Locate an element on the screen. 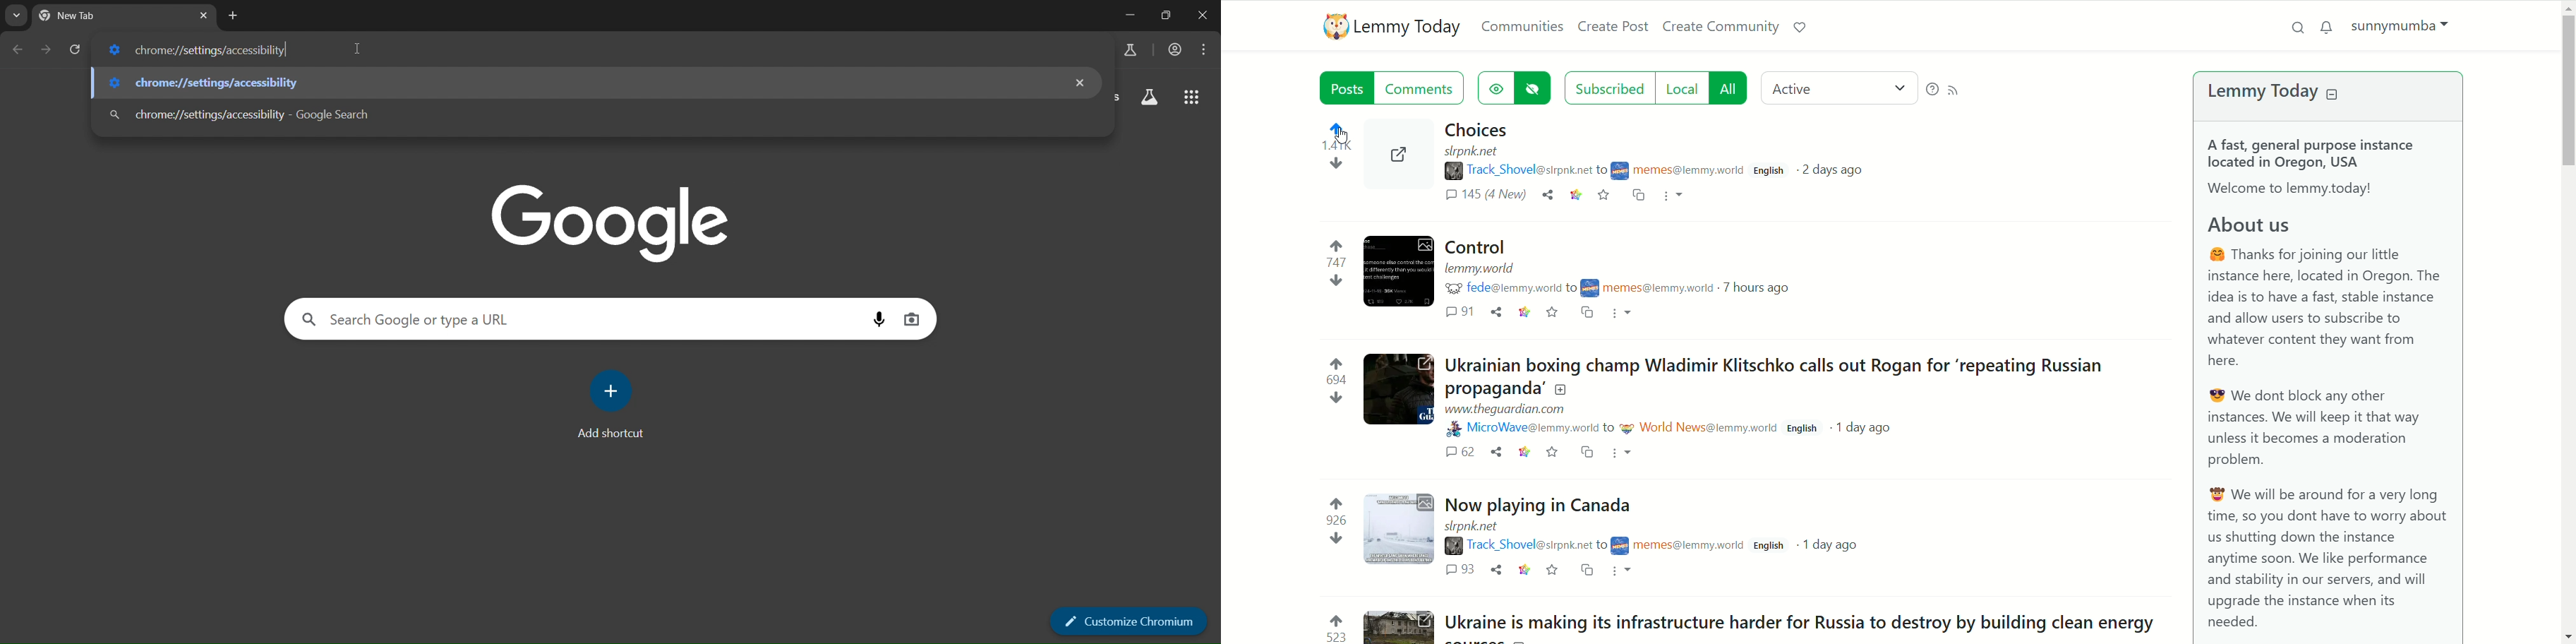 The height and width of the screenshot is (644, 2576). Thumbnail is located at coordinates (1402, 165).